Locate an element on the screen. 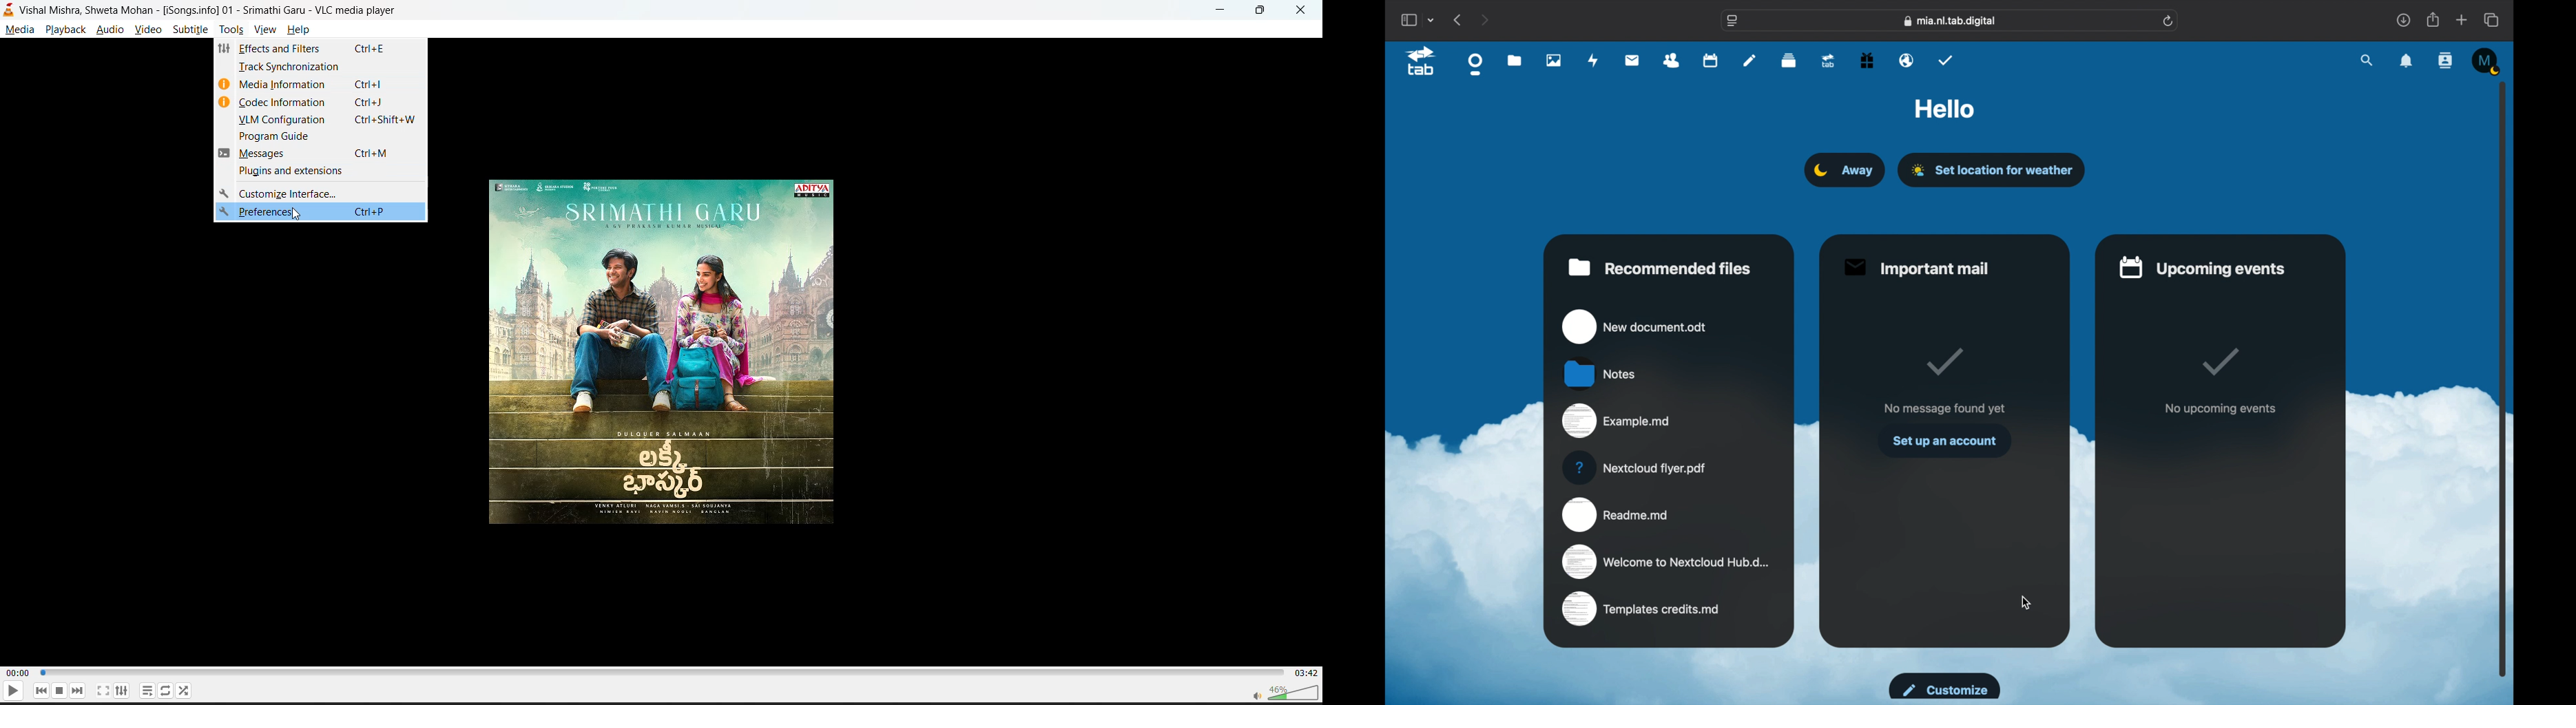 This screenshot has height=728, width=2576. email is located at coordinates (1907, 60).